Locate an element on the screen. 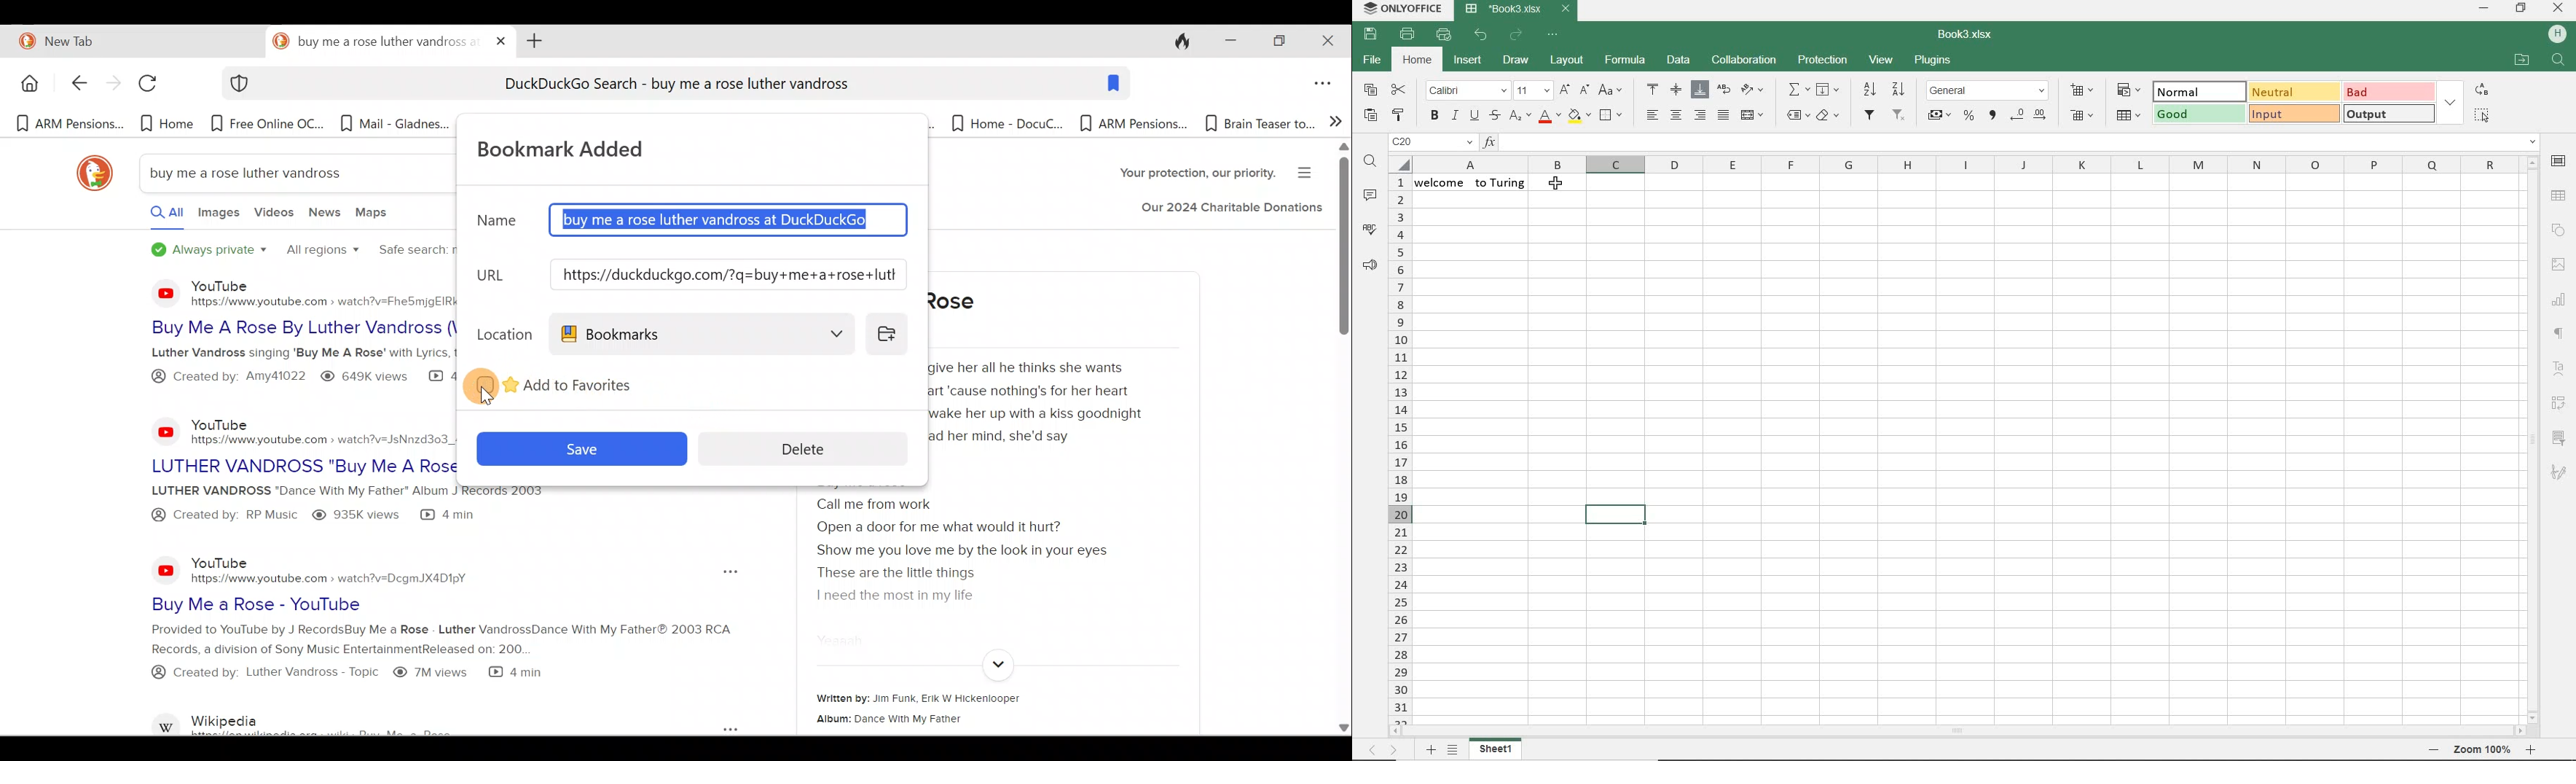 The image size is (2576, 784). align right is located at coordinates (1702, 116).